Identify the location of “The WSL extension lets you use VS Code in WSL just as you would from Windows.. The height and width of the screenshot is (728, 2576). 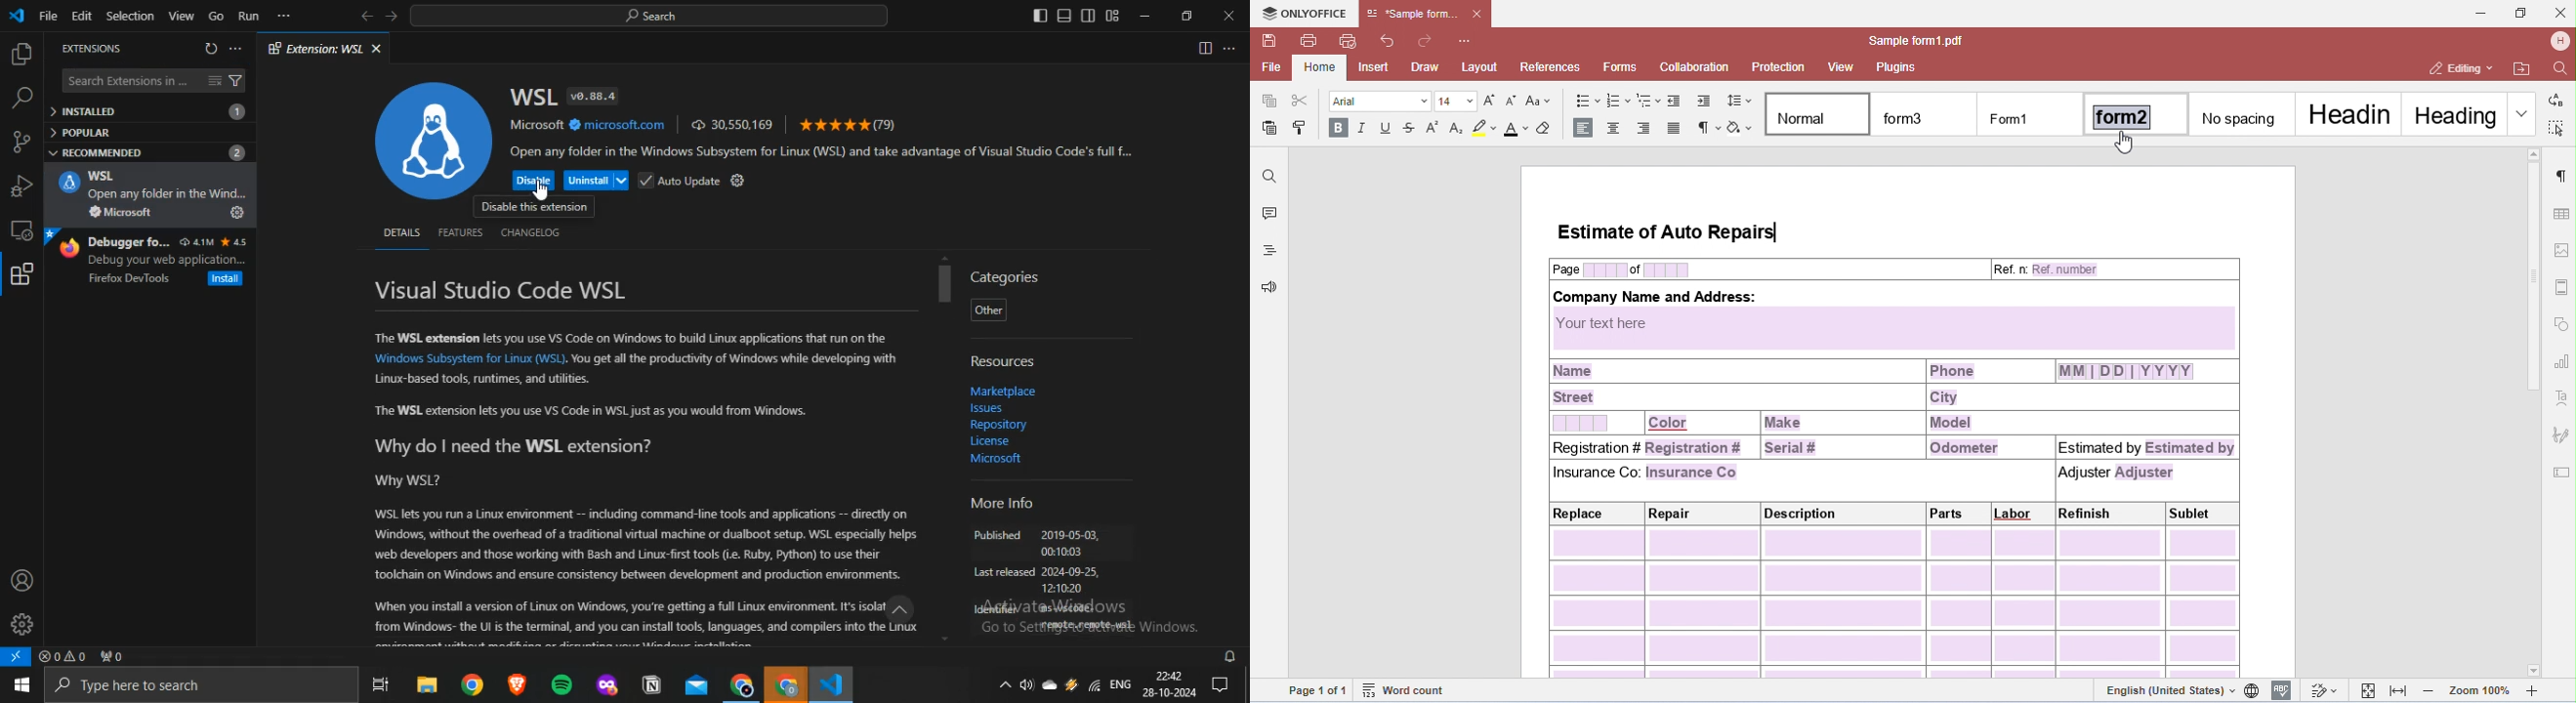
(592, 413).